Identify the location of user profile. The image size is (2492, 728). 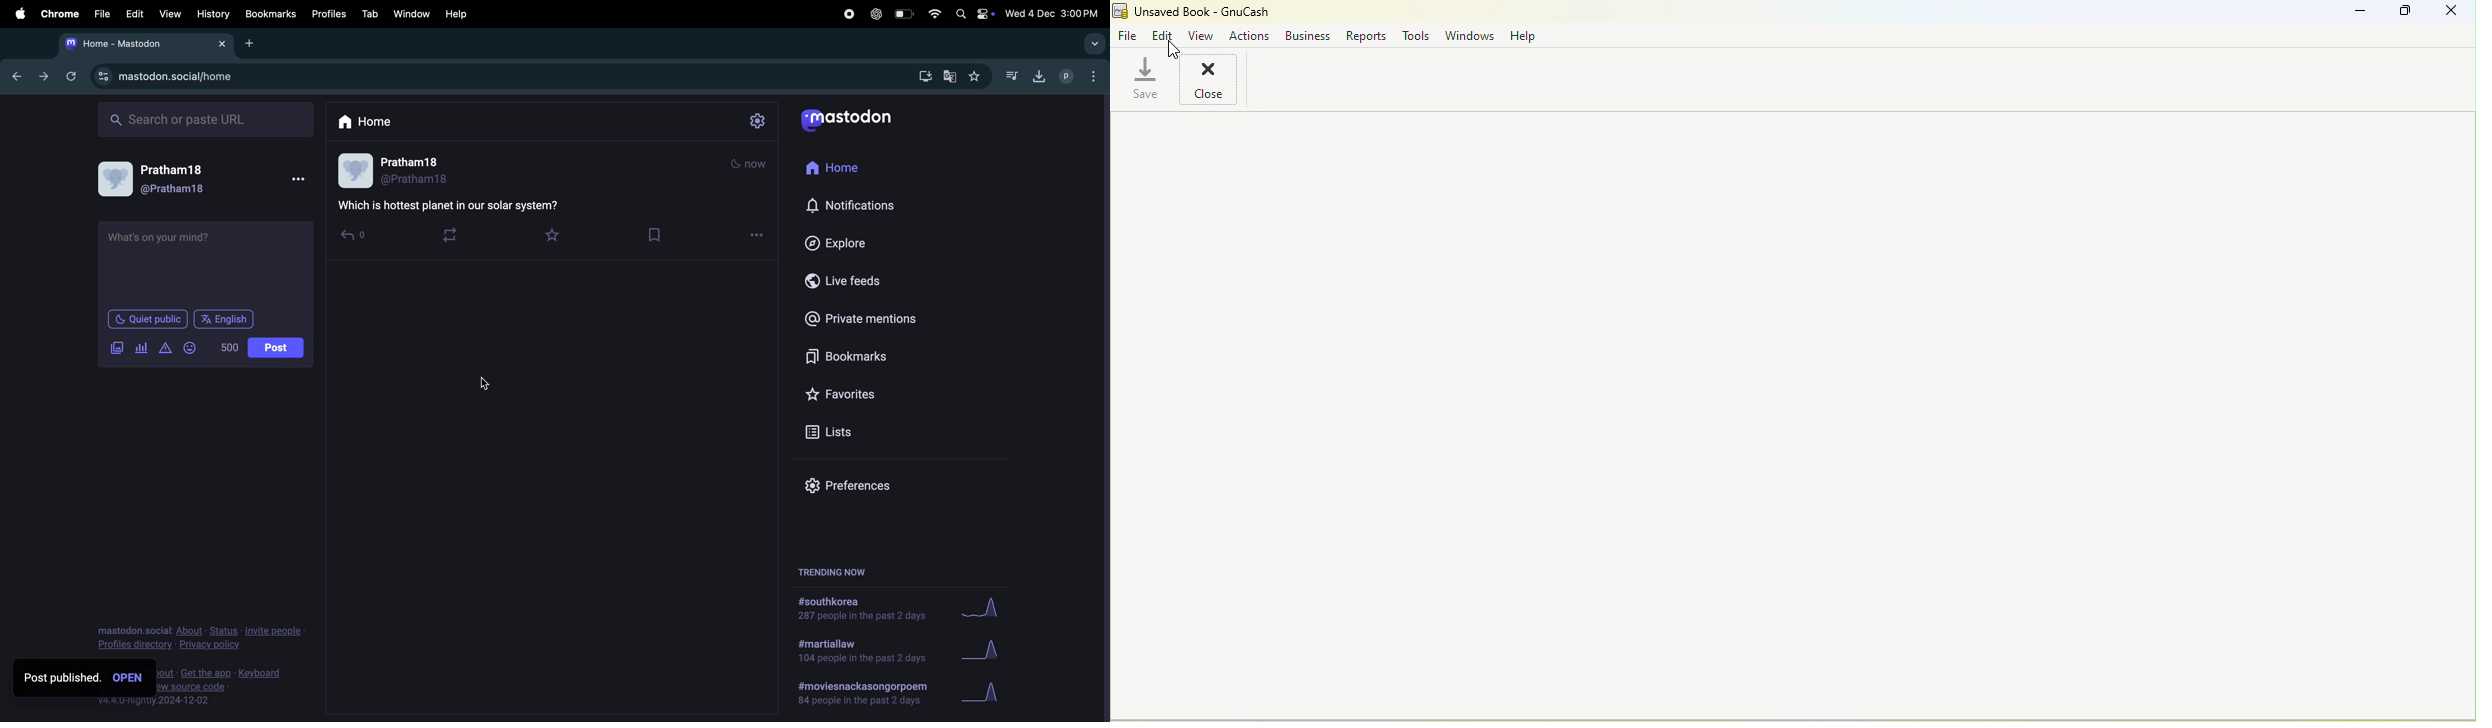
(202, 180).